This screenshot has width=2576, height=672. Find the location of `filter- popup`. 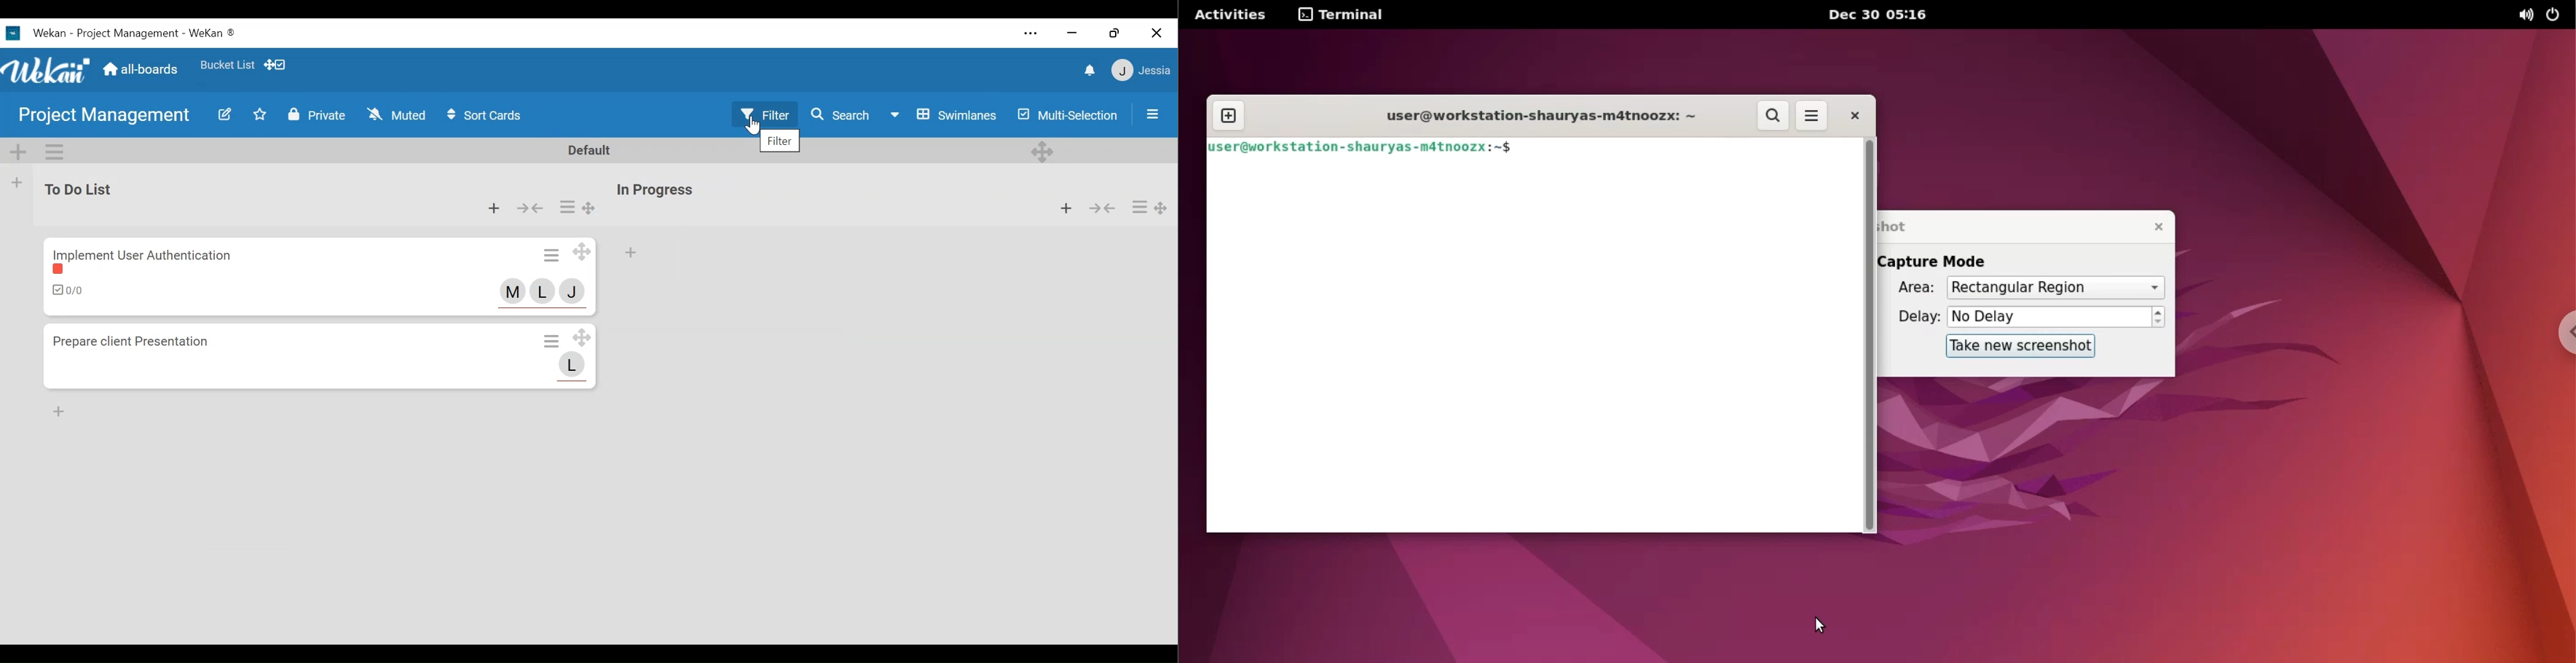

filter- popup is located at coordinates (779, 142).